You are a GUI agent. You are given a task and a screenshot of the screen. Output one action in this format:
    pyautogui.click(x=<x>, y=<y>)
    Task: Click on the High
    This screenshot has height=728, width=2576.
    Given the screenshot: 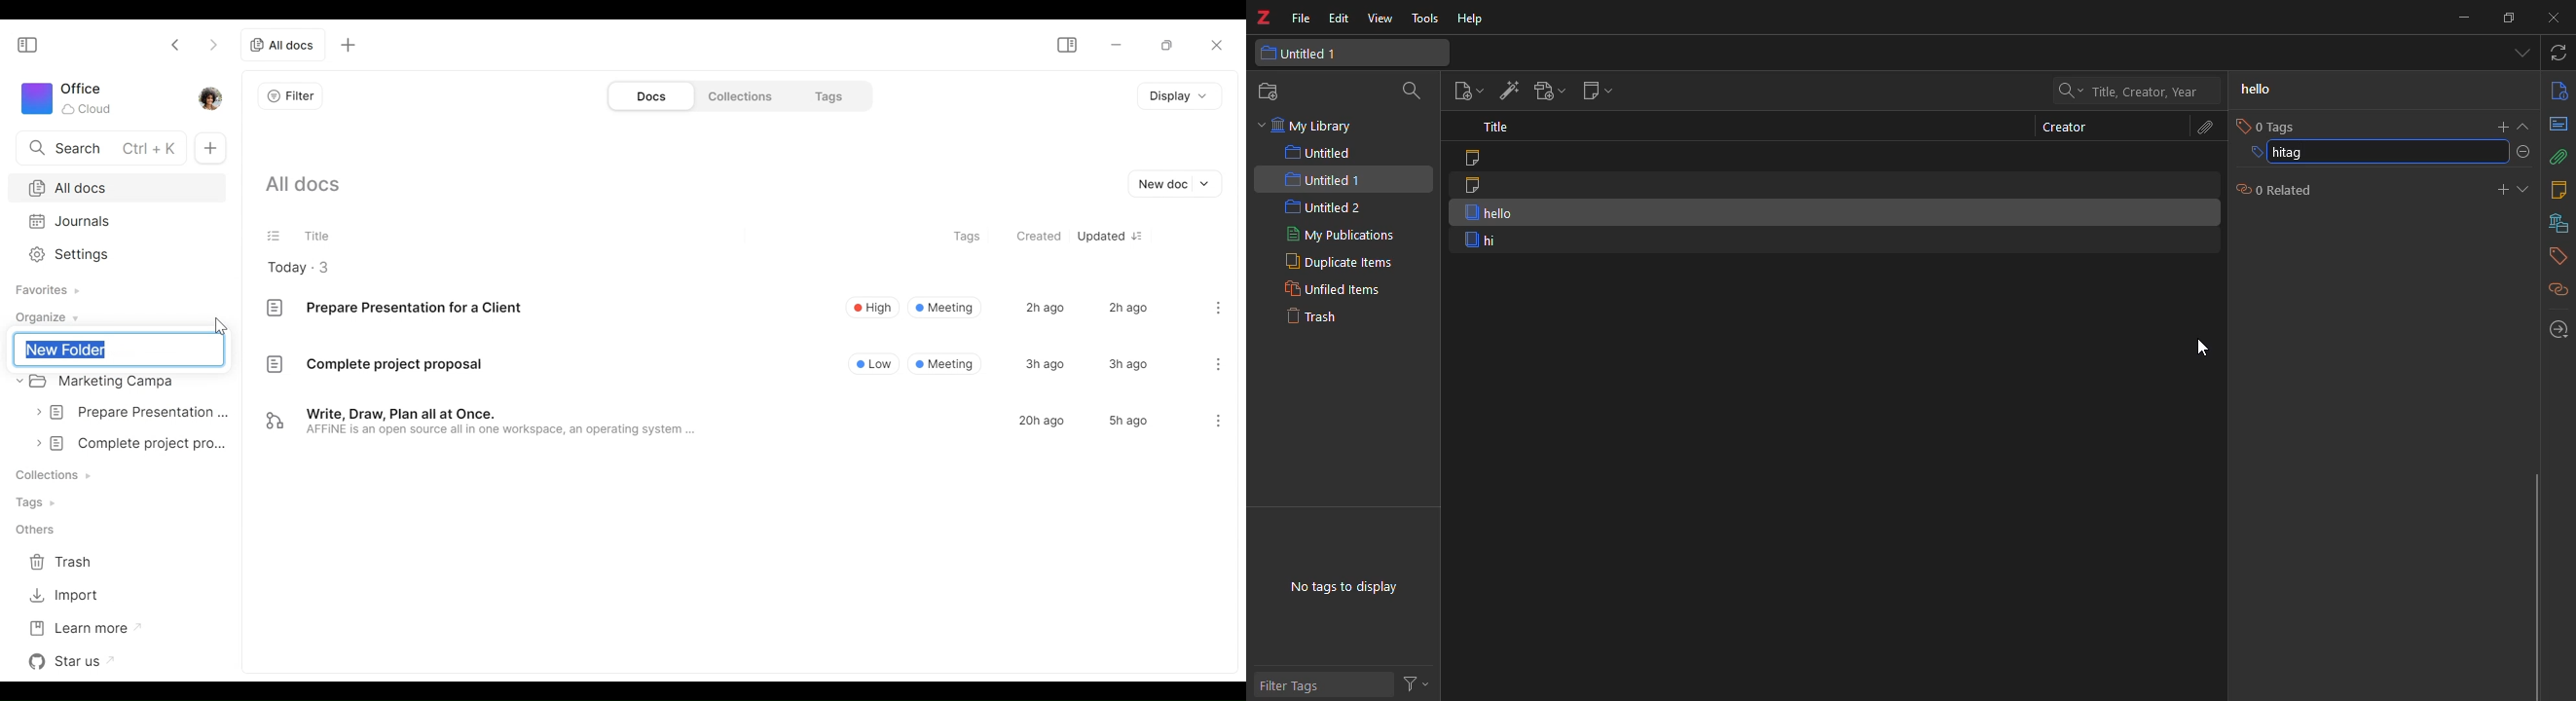 What is the action you would take?
    pyautogui.click(x=872, y=306)
    